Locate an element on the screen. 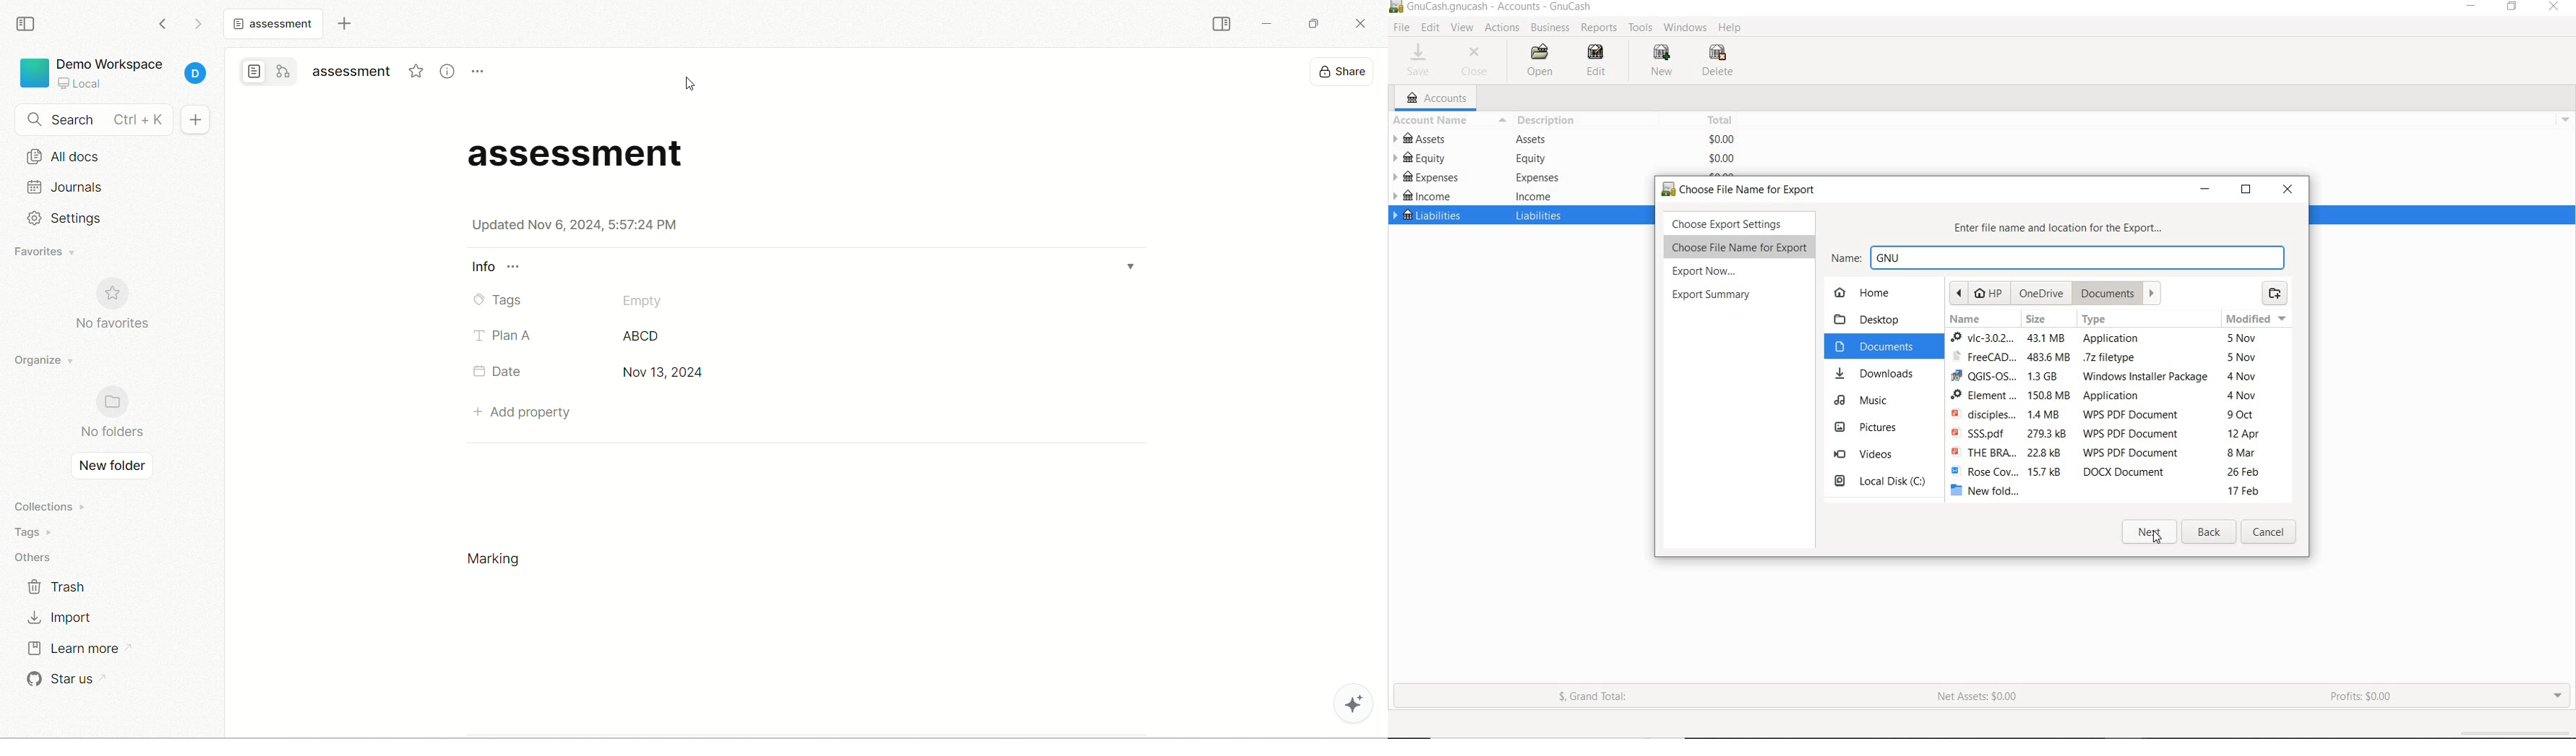 The width and height of the screenshot is (2576, 756). profile is located at coordinates (197, 70).